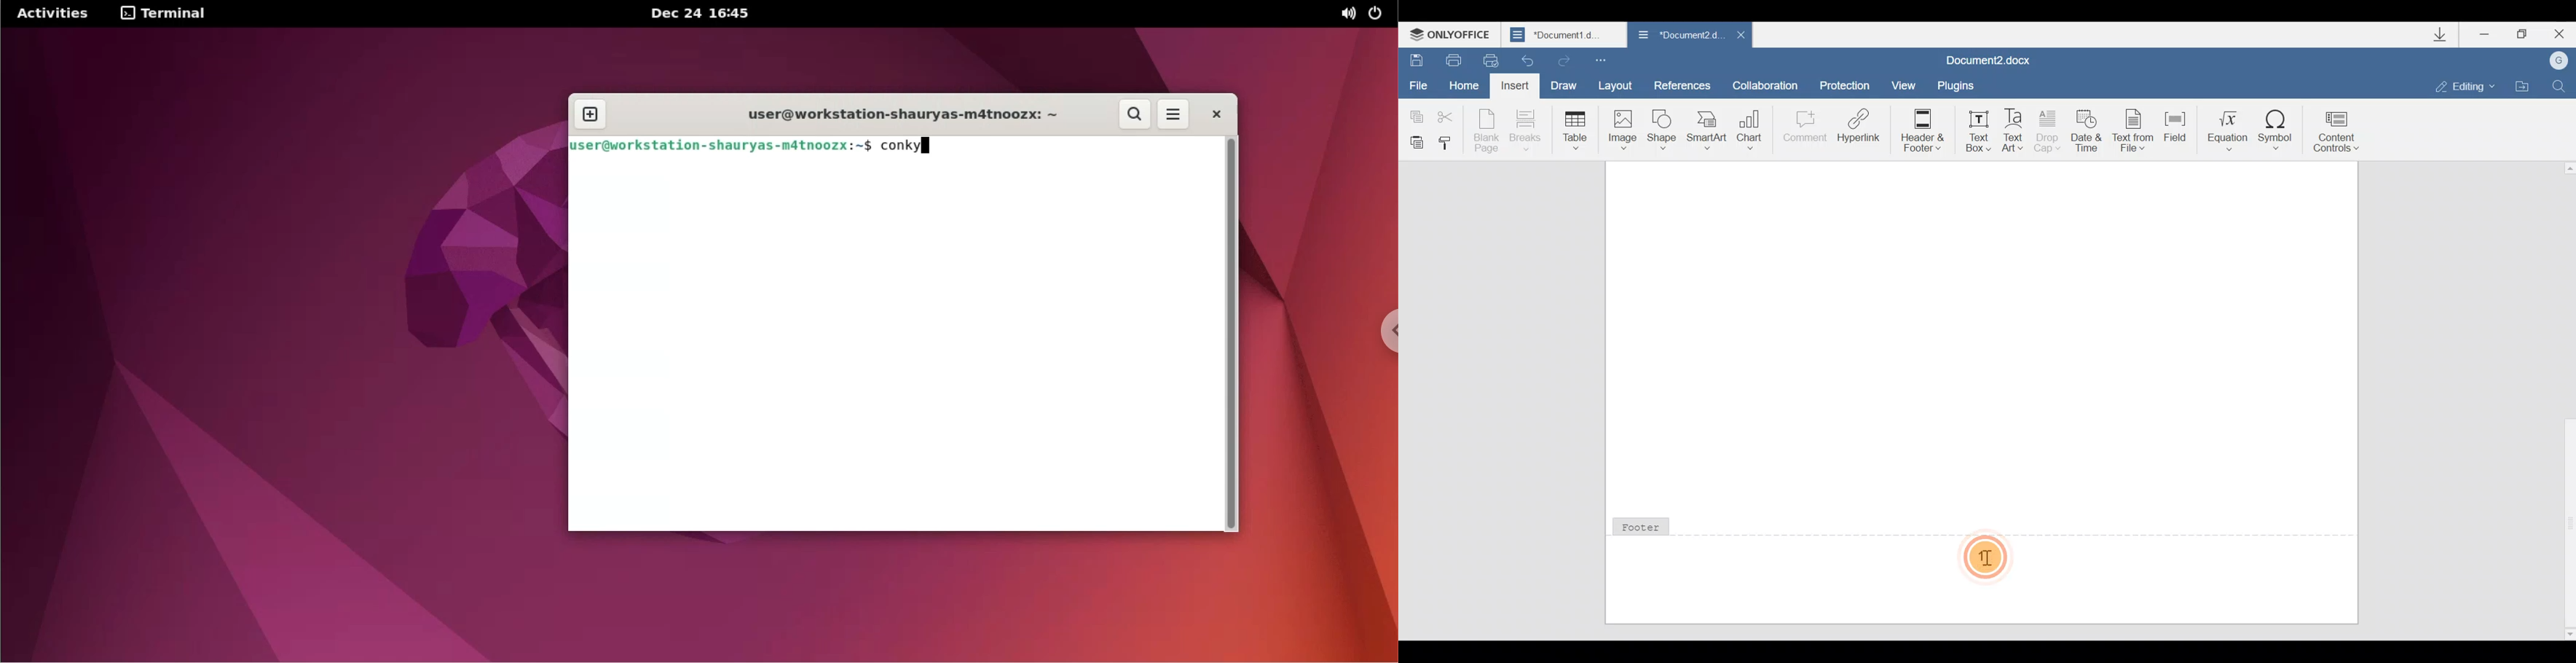 This screenshot has width=2576, height=672. What do you see at coordinates (1752, 126) in the screenshot?
I see `Chart` at bounding box center [1752, 126].